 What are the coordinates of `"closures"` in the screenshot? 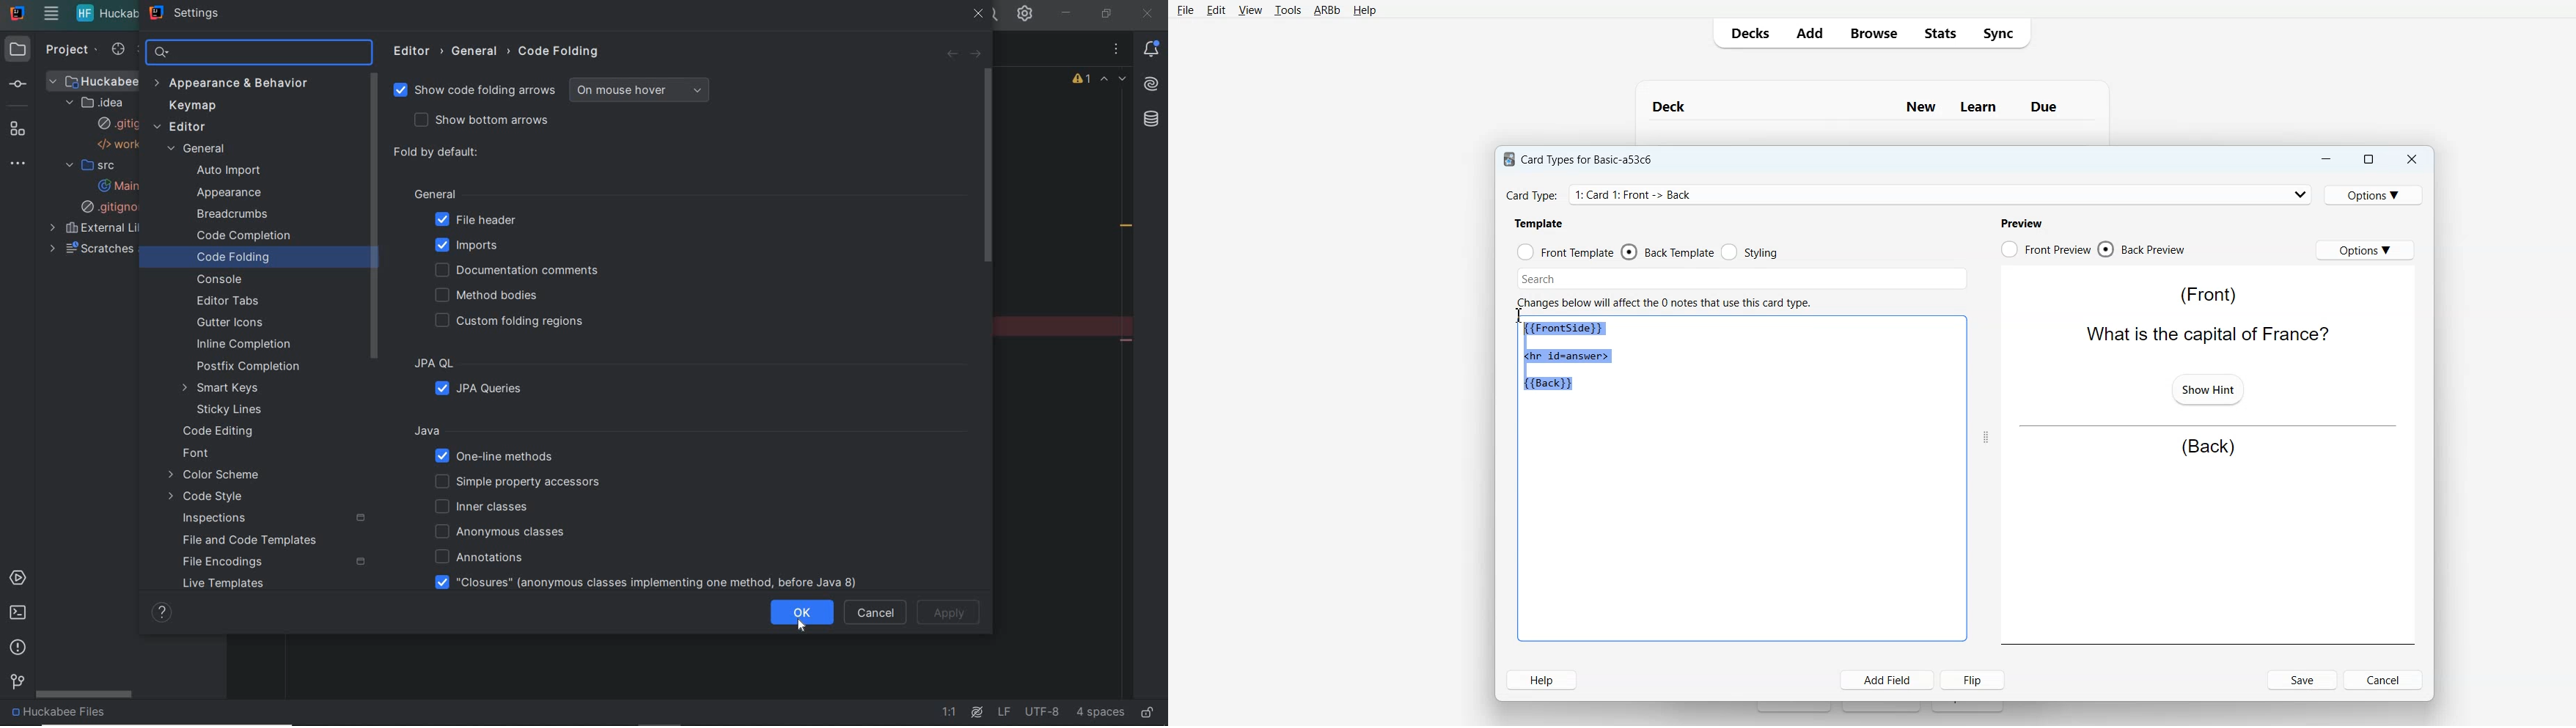 It's located at (646, 582).